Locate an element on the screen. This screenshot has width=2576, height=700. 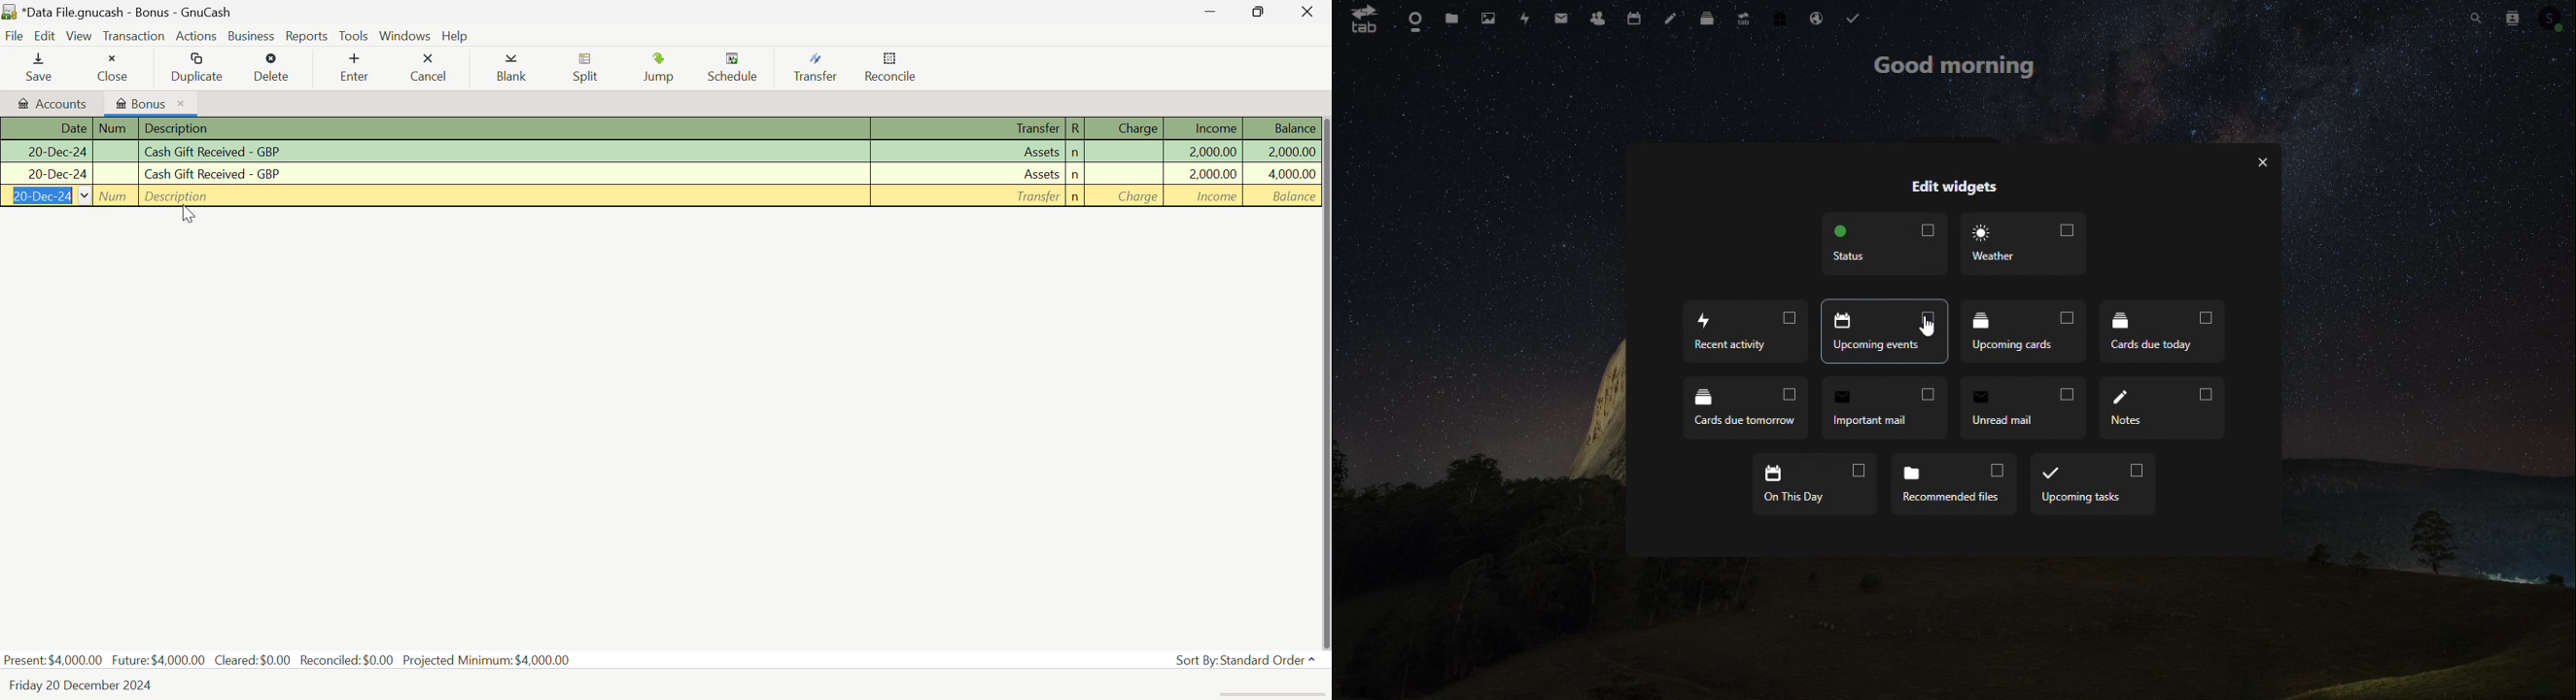
Description is located at coordinates (503, 174).